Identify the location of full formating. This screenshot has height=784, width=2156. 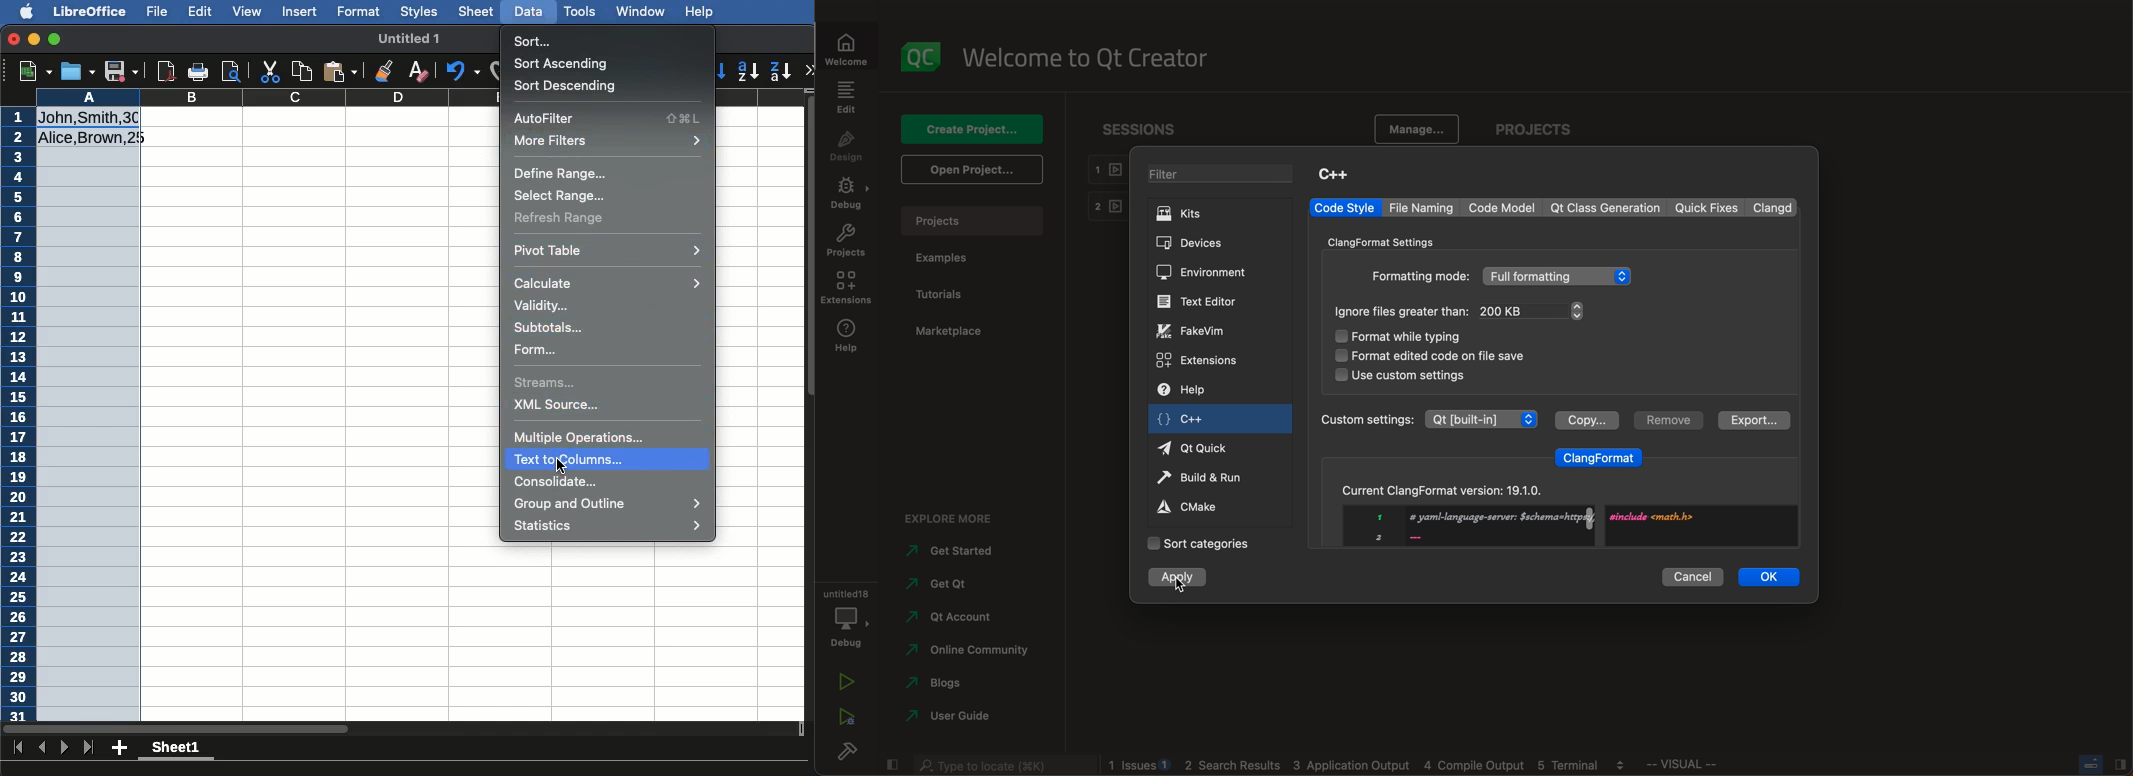
(1559, 277).